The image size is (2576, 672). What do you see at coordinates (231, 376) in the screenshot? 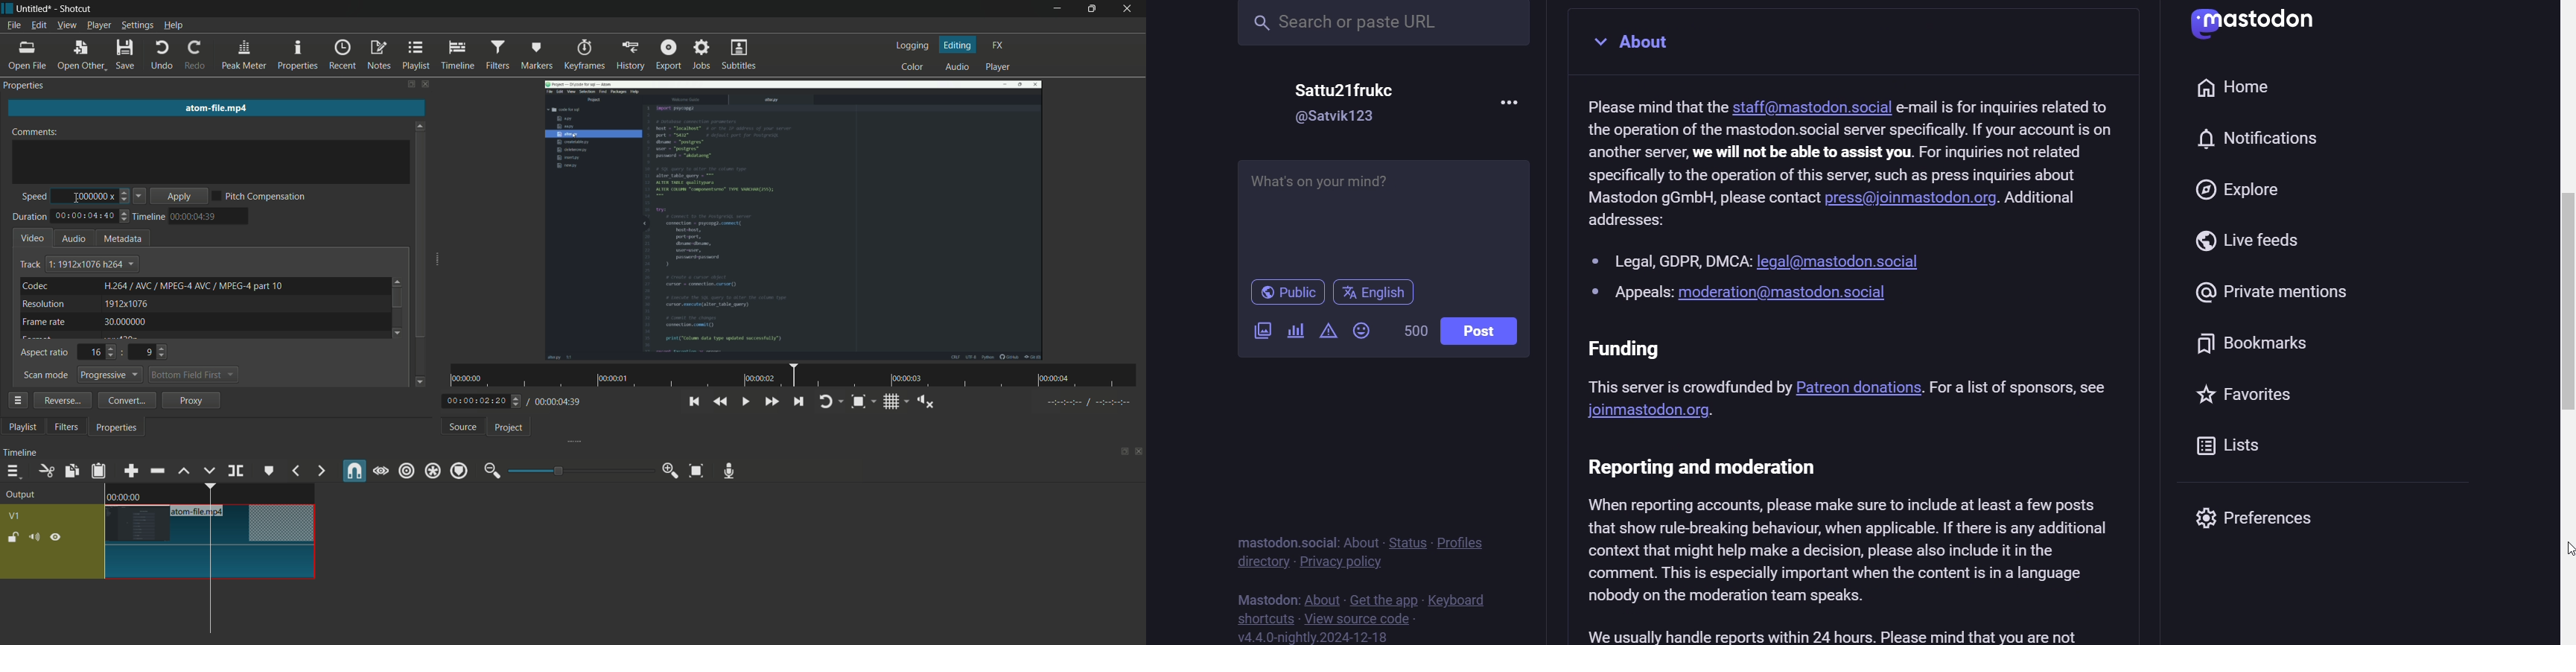
I see `dropdown` at bounding box center [231, 376].